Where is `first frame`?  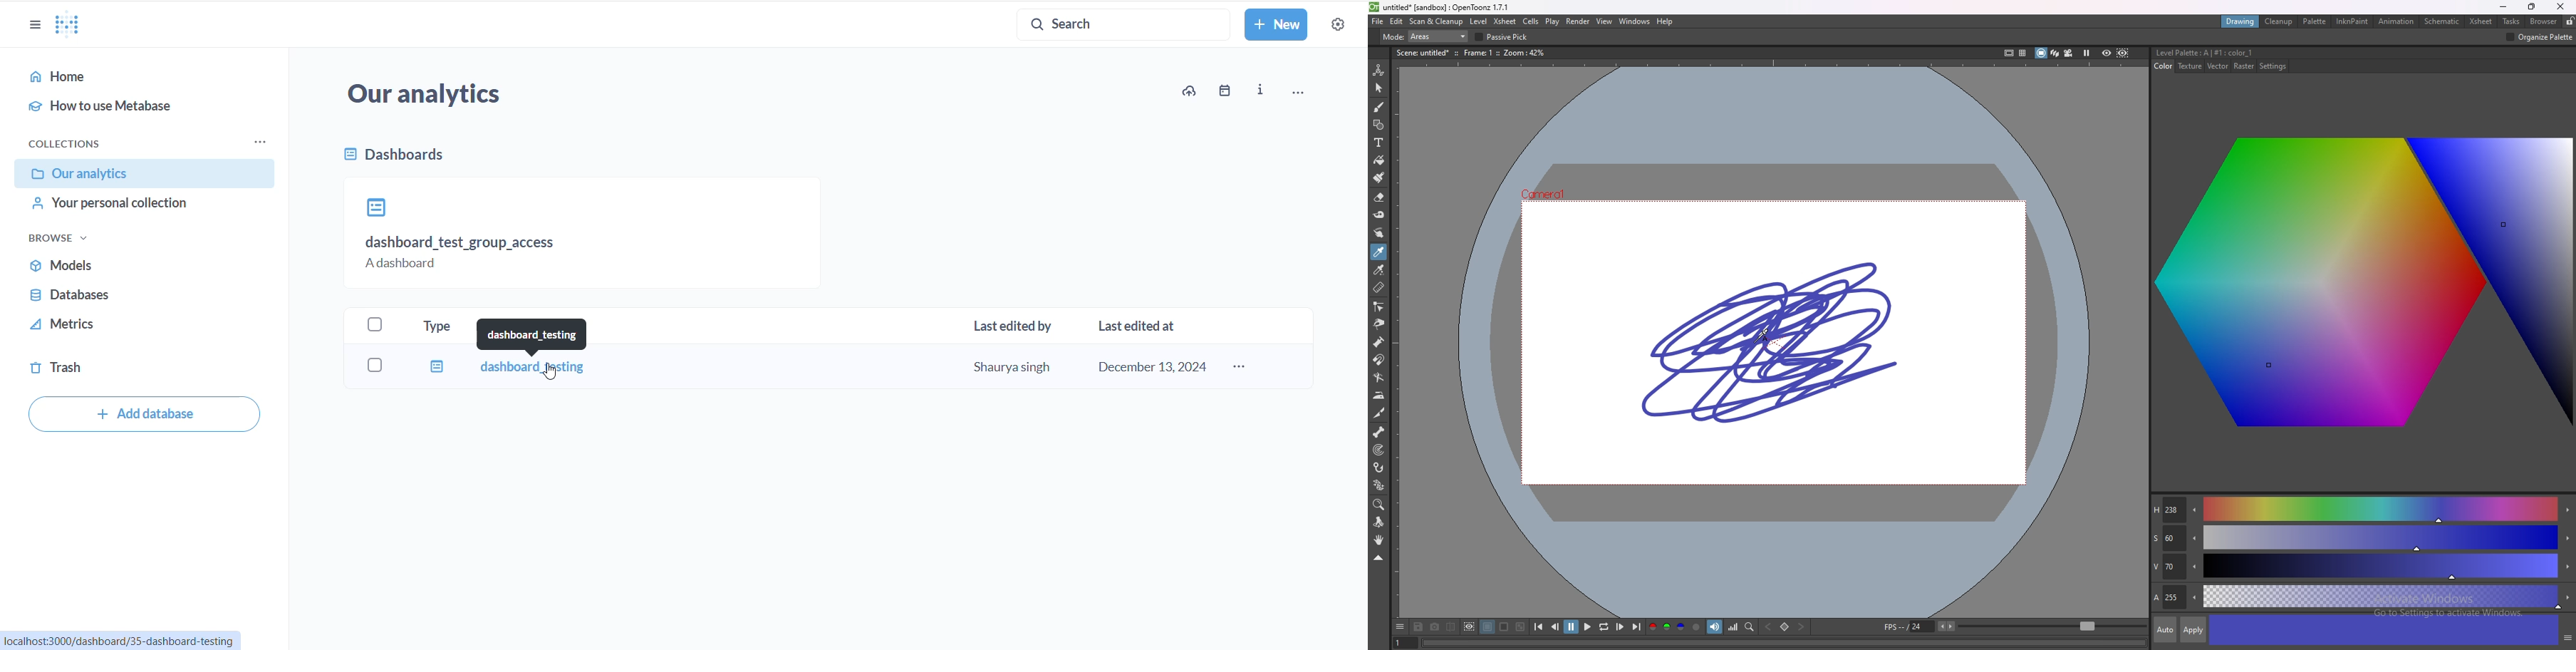 first frame is located at coordinates (1539, 627).